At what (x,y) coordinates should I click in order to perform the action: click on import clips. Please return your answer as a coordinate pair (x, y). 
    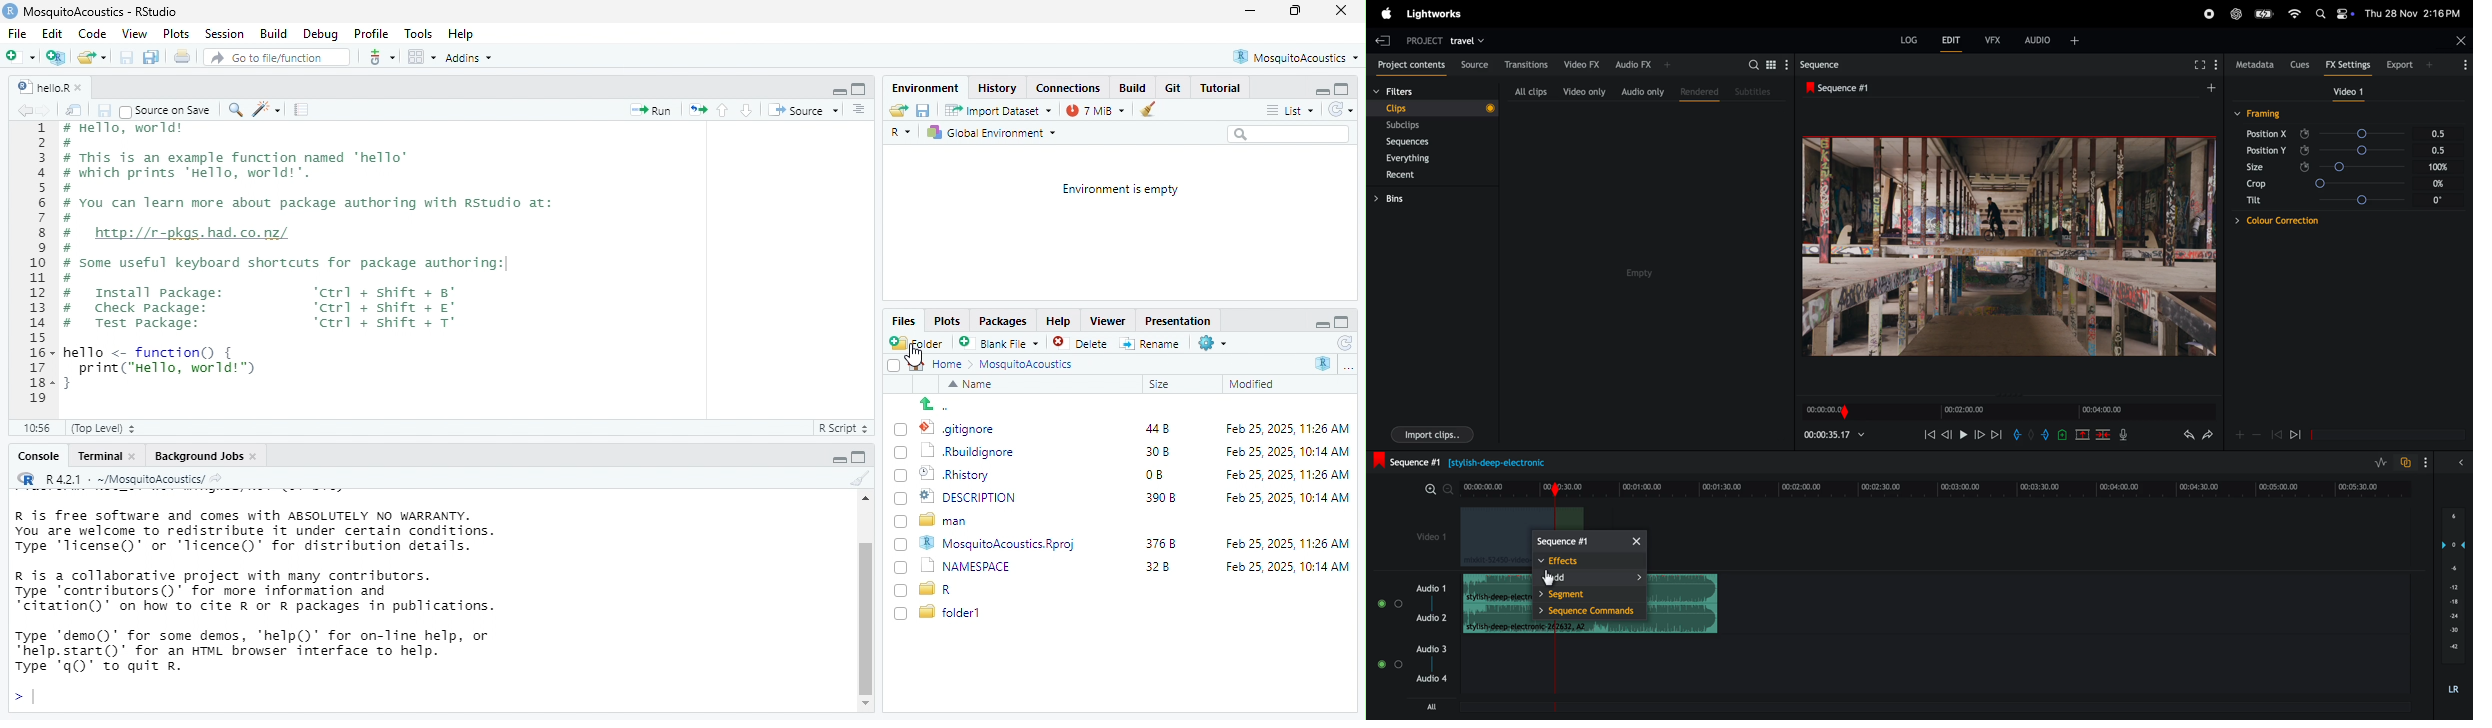
    Looking at the image, I should click on (1429, 436).